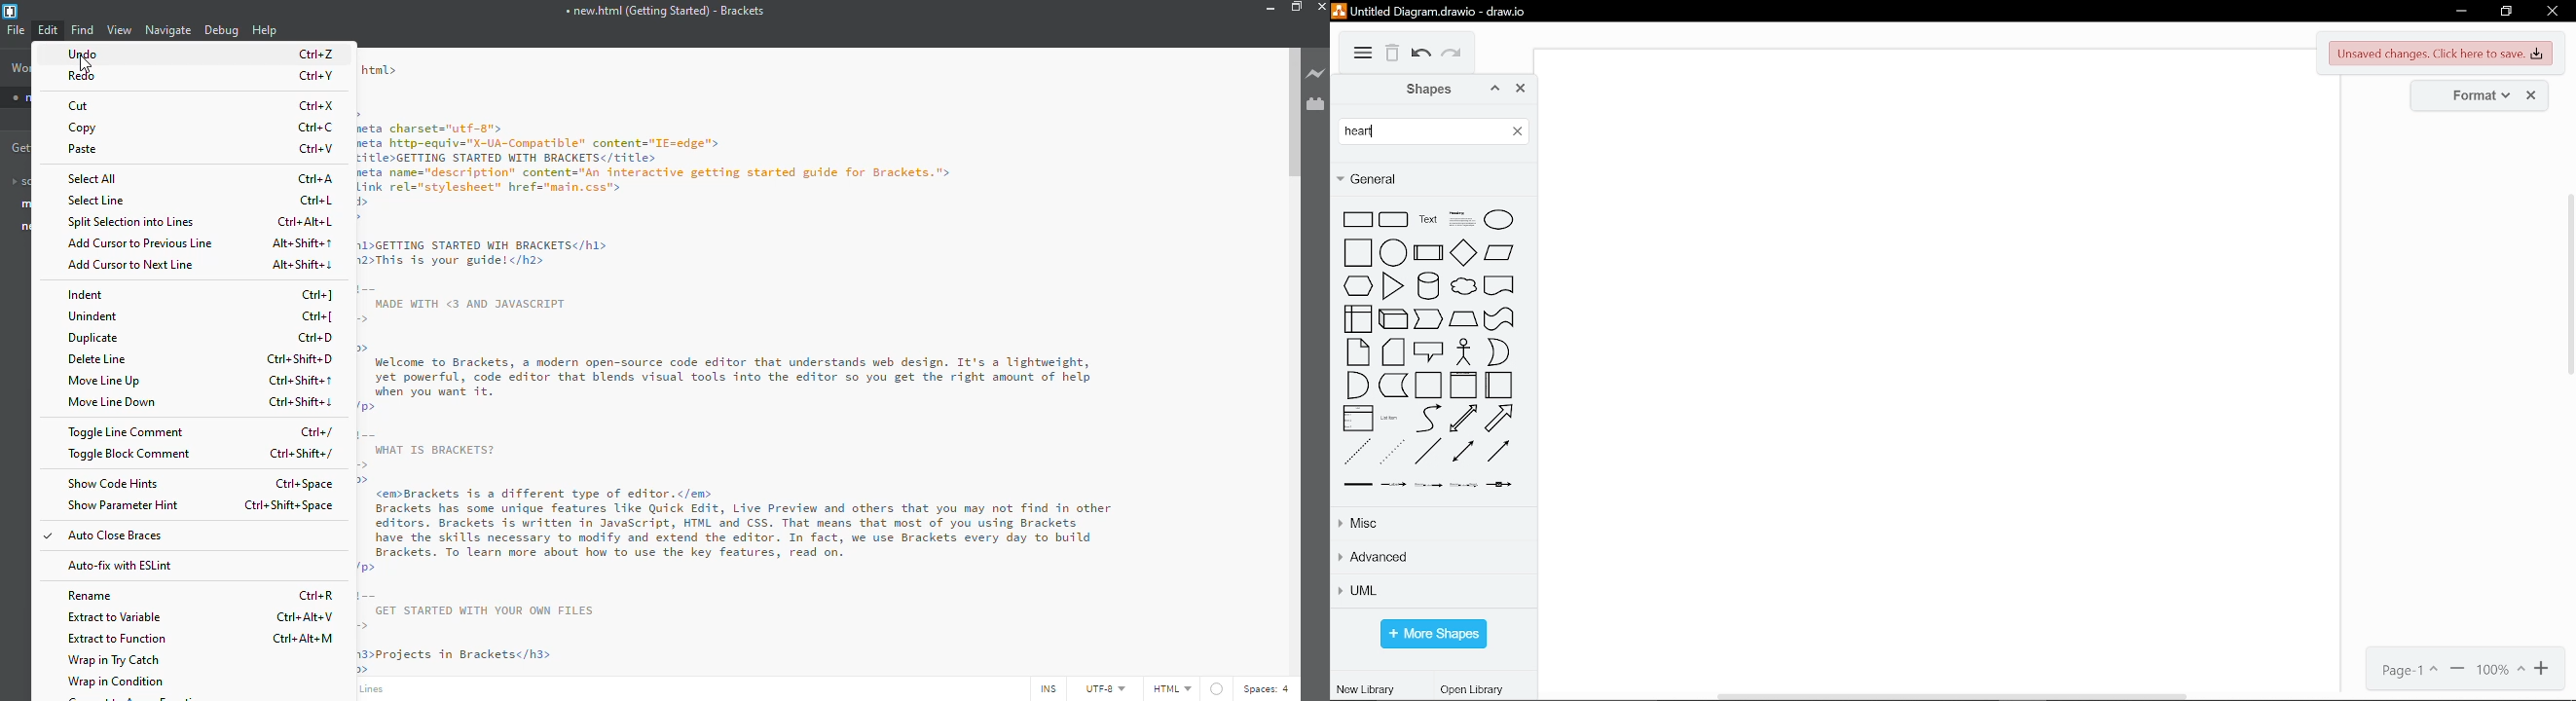 Image resolution: width=2576 pixels, height=728 pixels. Describe the element at coordinates (1522, 89) in the screenshot. I see `close` at that location.